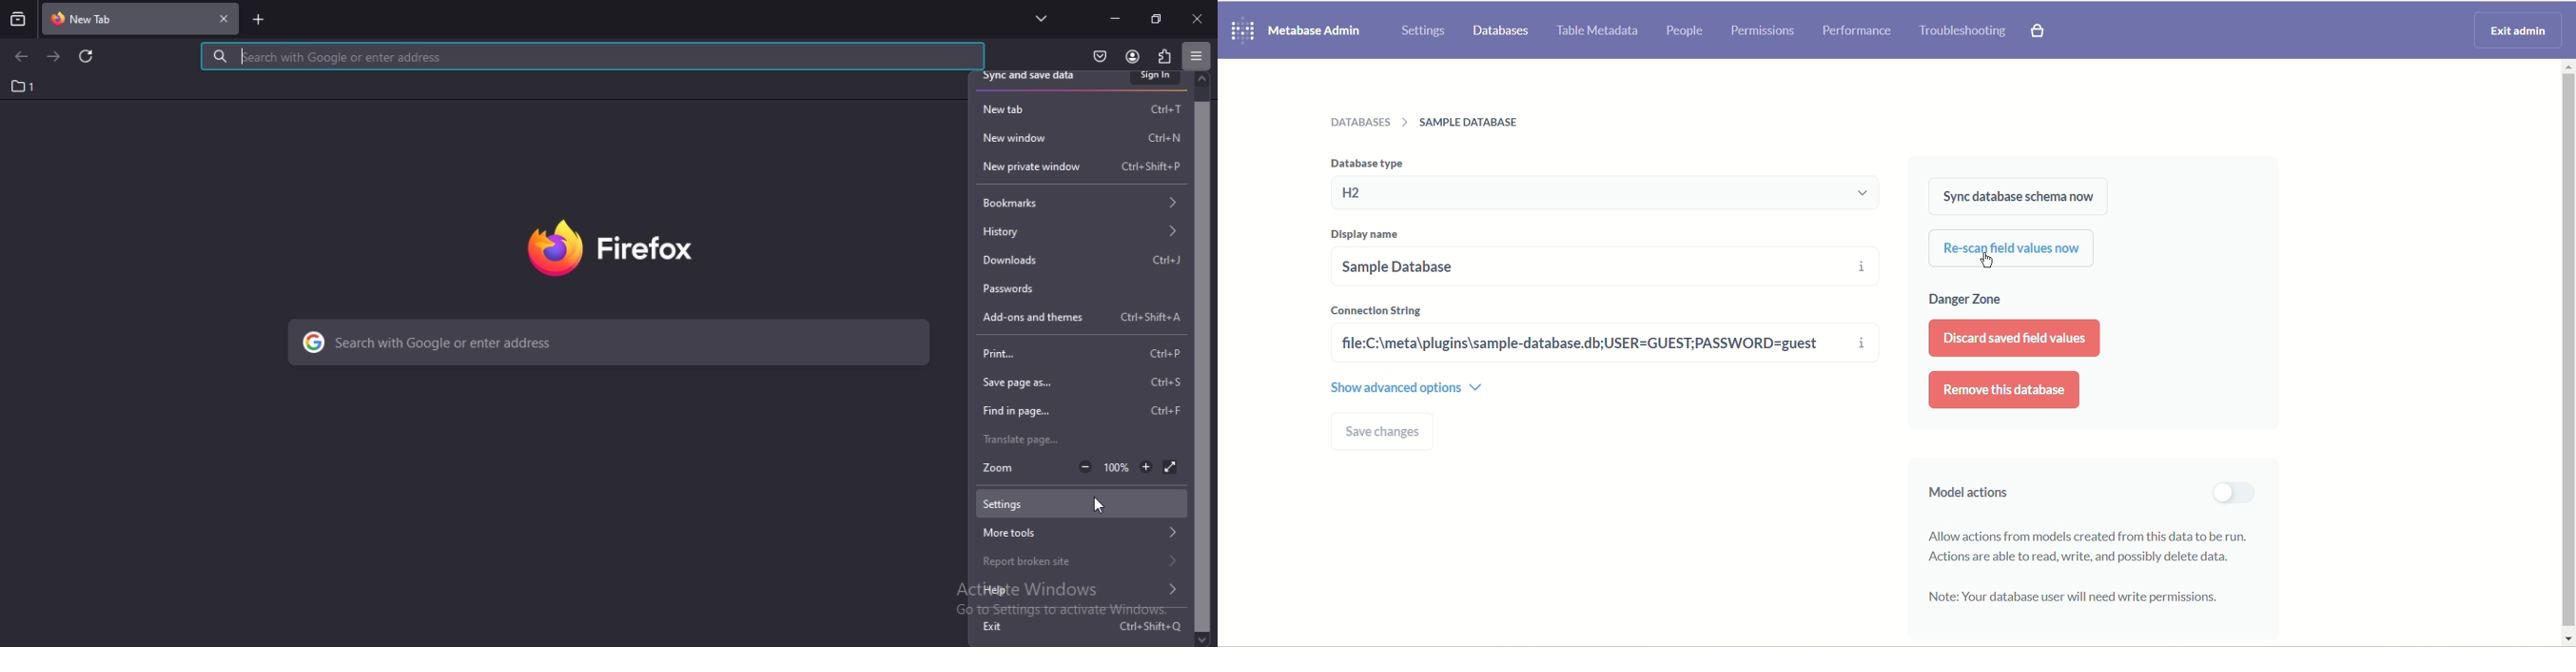 Image resolution: width=2576 pixels, height=672 pixels. Describe the element at coordinates (1072, 563) in the screenshot. I see `report broken site` at that location.